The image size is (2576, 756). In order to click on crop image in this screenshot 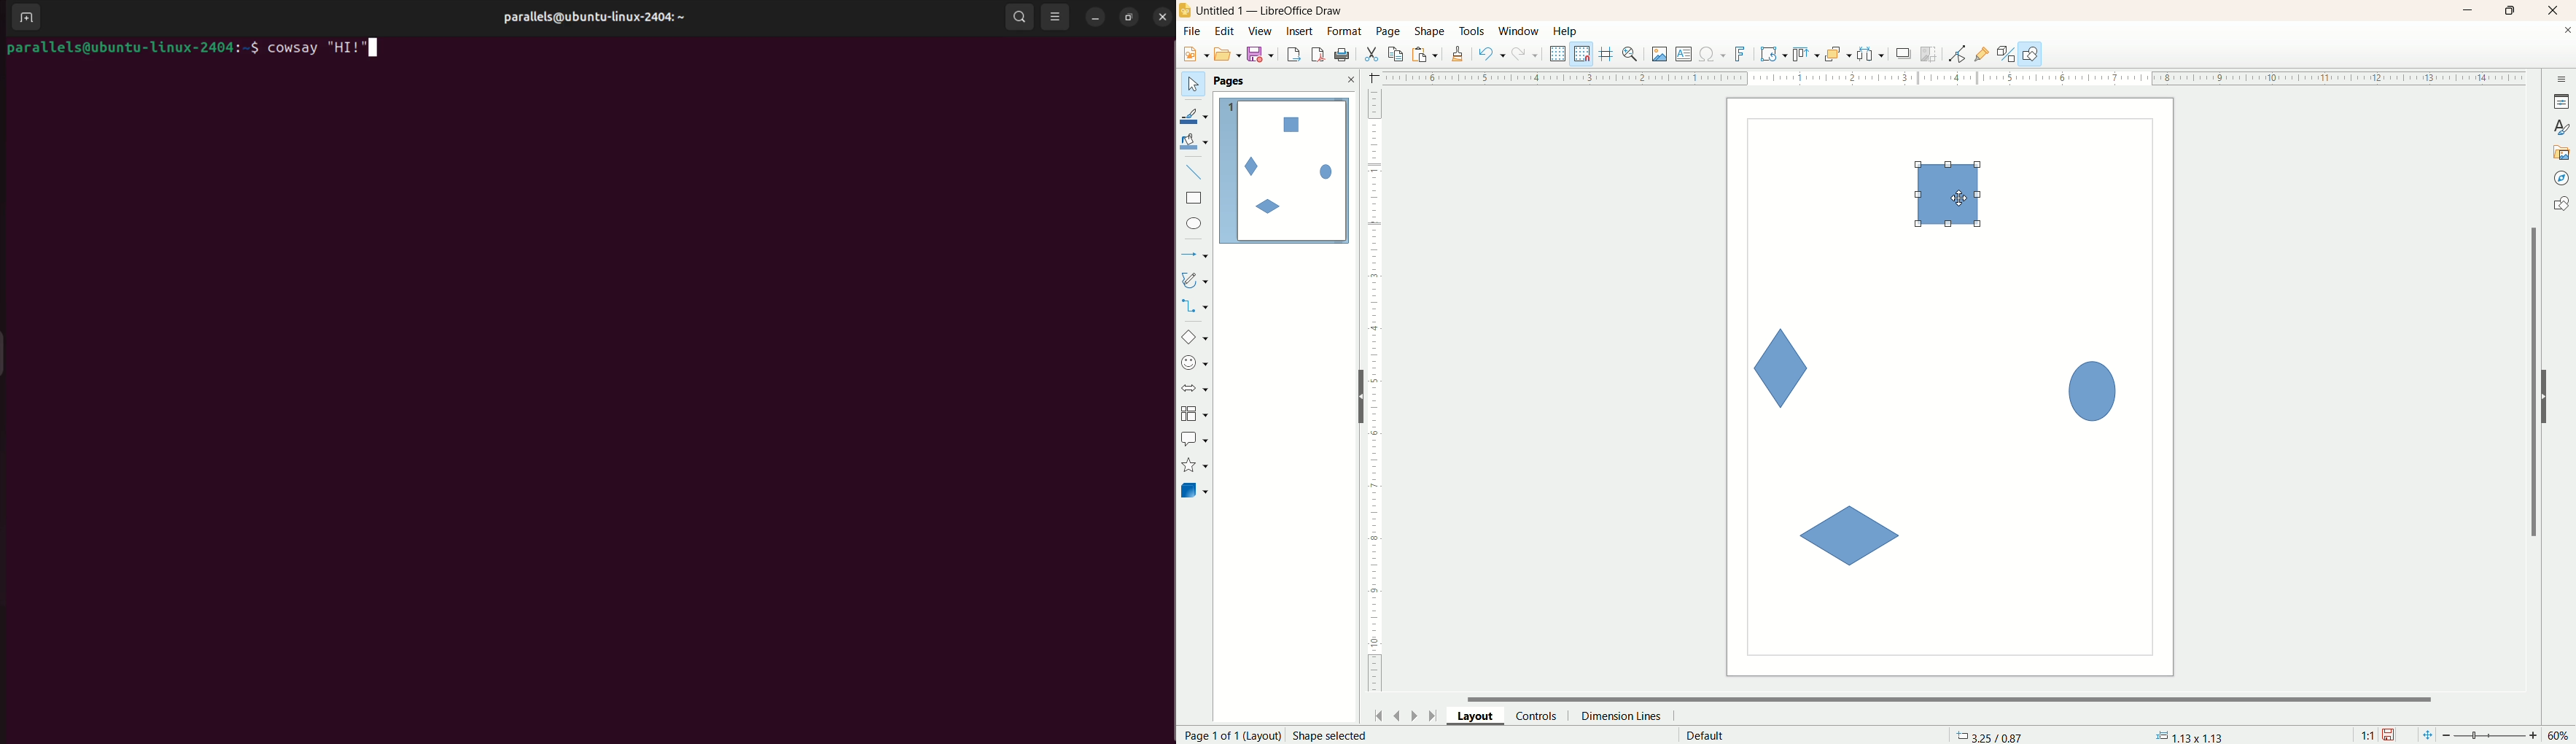, I will do `click(1929, 54)`.